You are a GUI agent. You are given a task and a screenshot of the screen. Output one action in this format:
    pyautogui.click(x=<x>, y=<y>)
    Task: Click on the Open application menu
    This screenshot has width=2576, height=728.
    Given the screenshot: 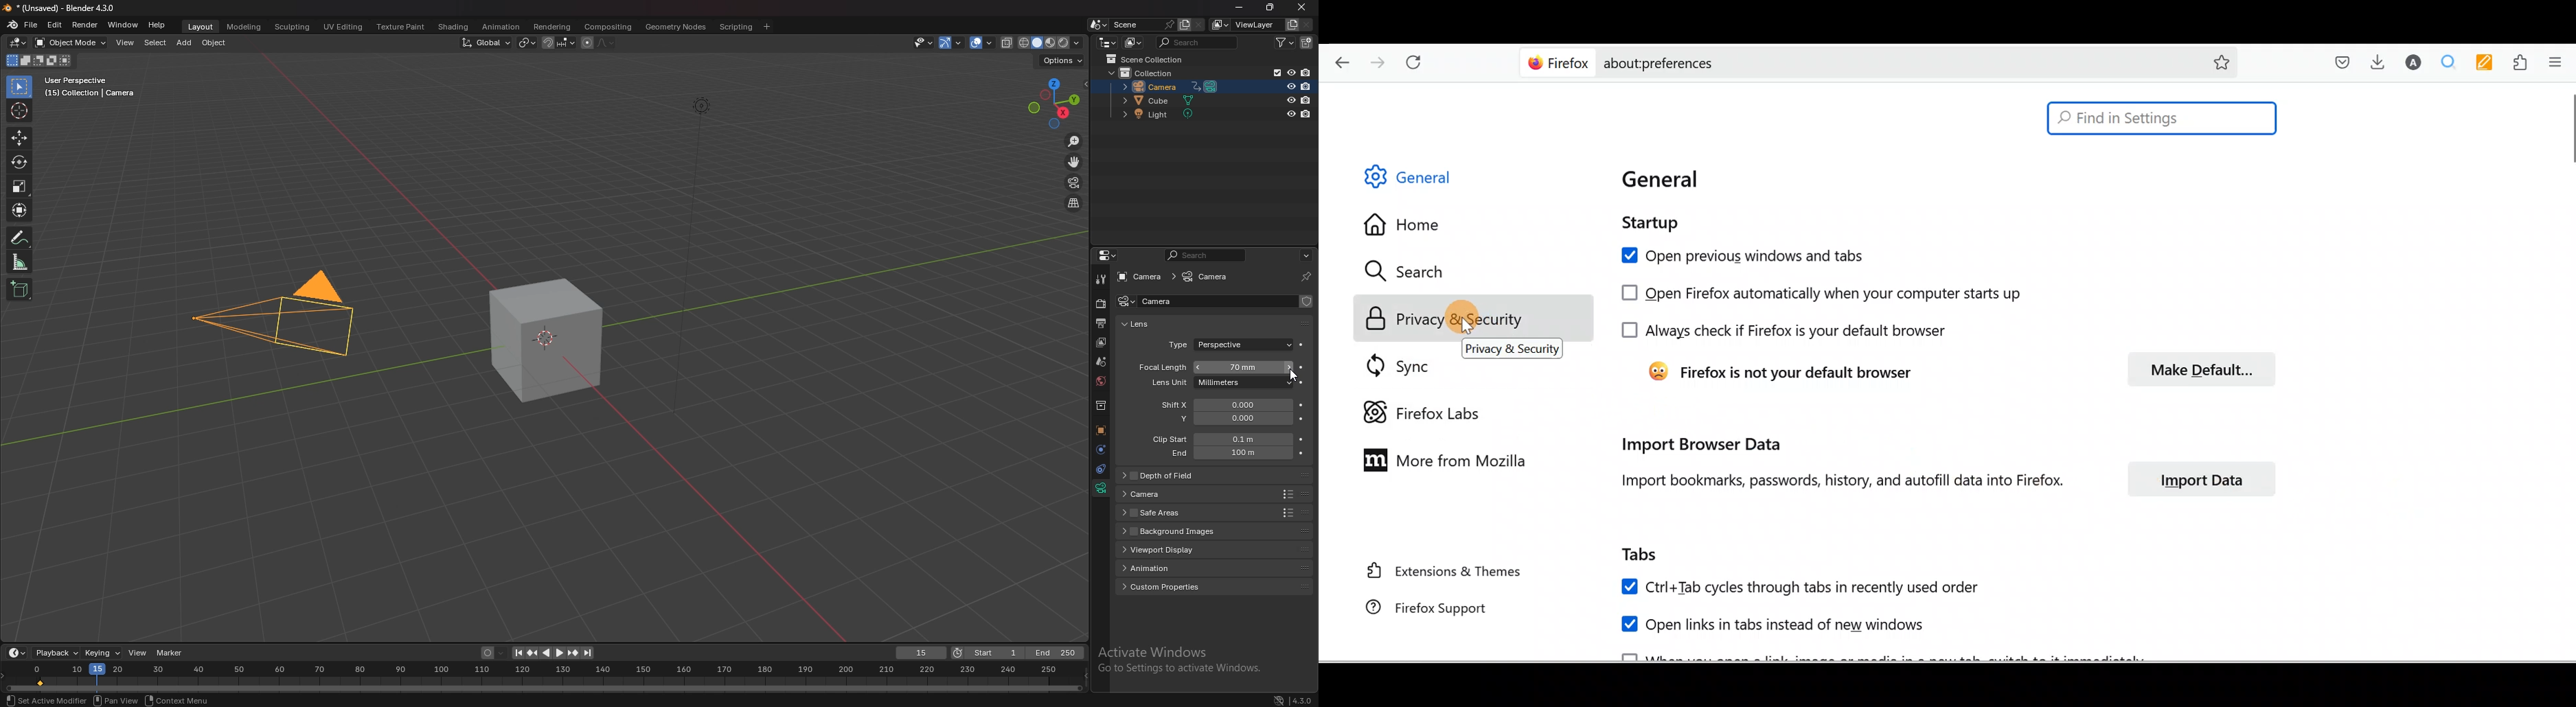 What is the action you would take?
    pyautogui.click(x=2559, y=63)
    